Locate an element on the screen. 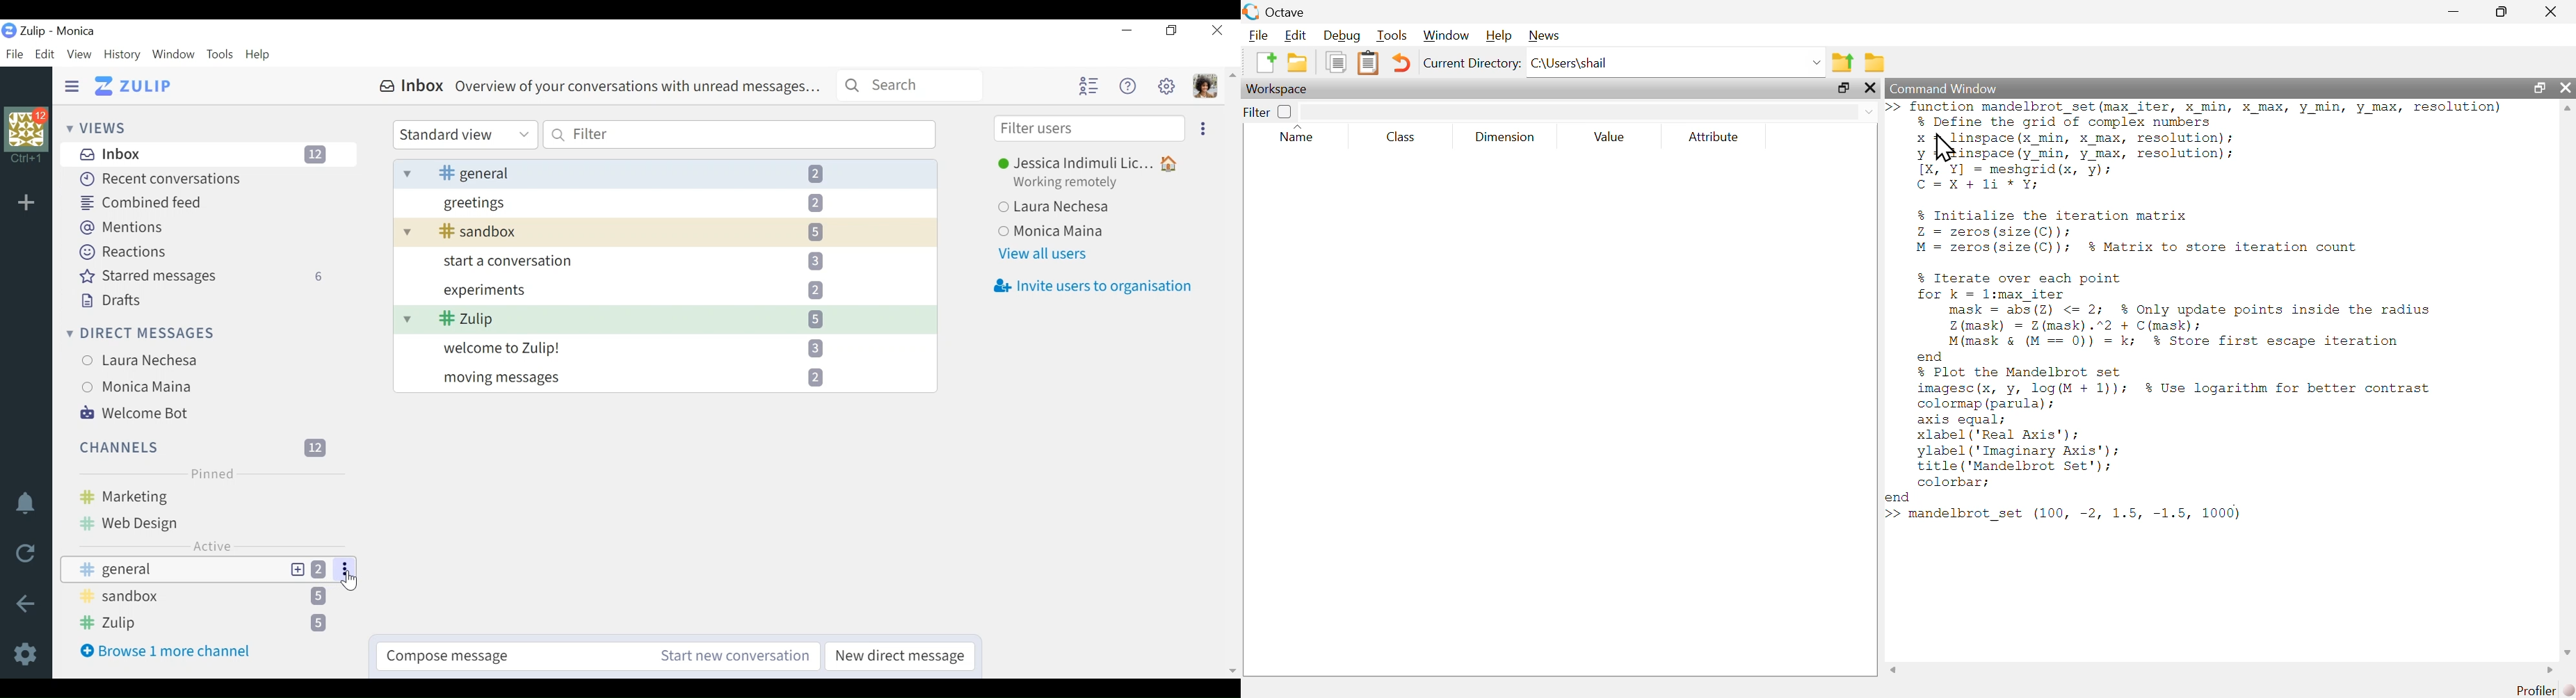 Image resolution: width=2576 pixels, height=700 pixels. General 2 is located at coordinates (666, 173).